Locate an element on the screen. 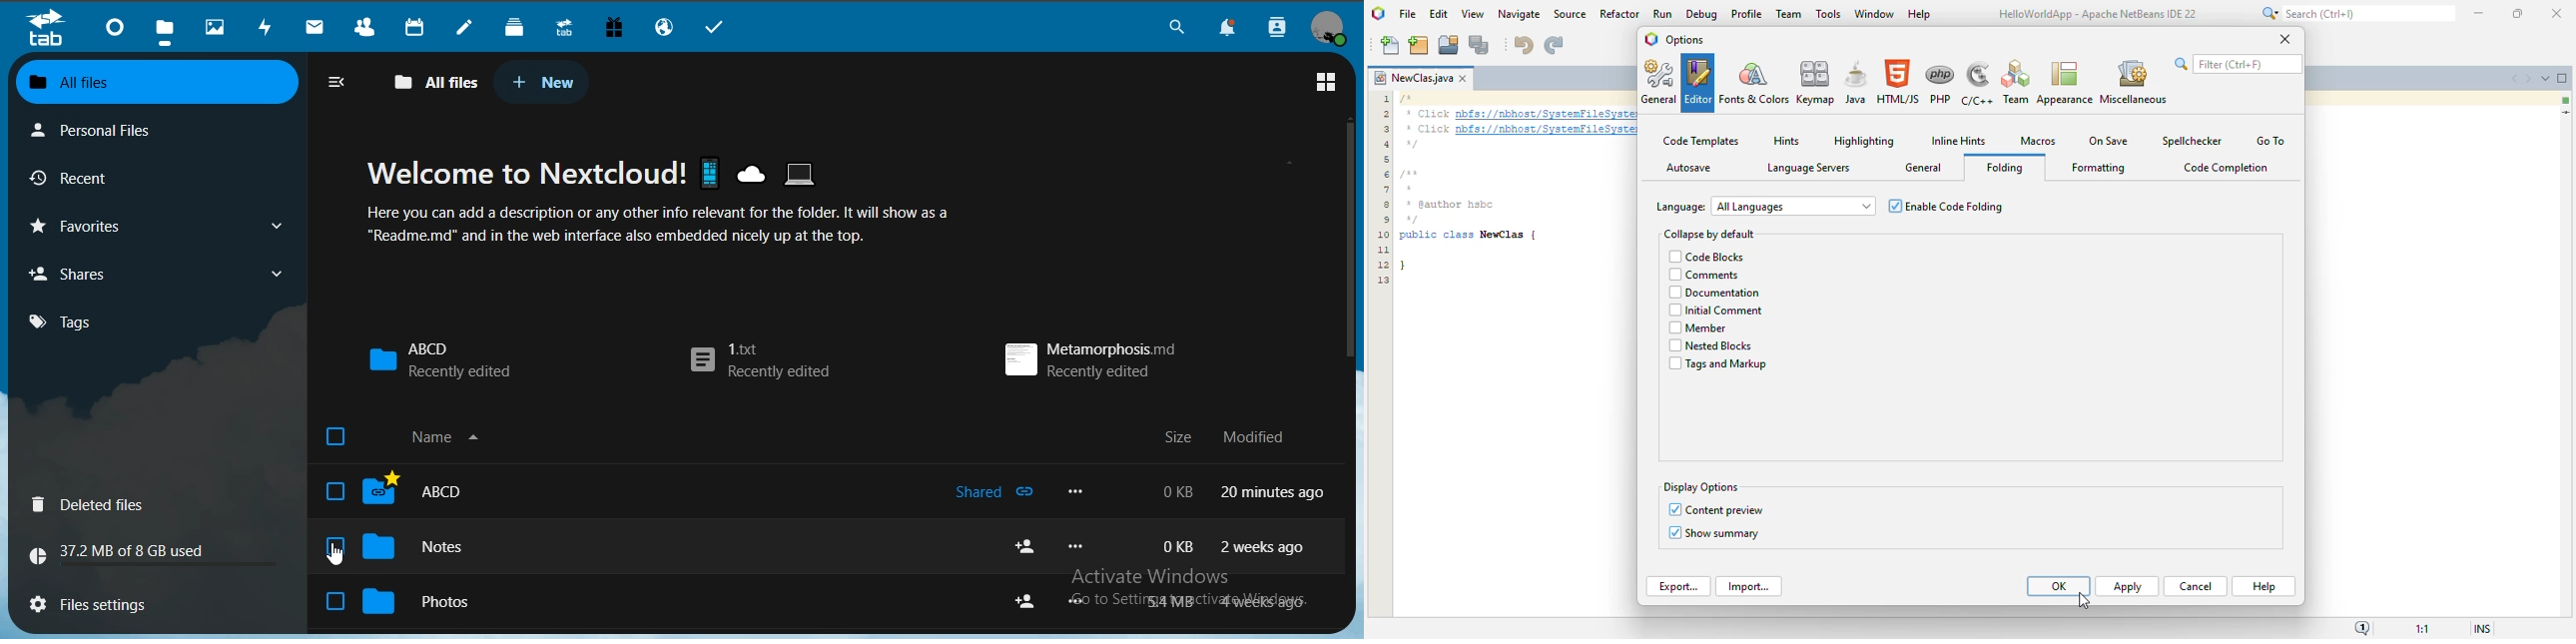 The height and width of the screenshot is (644, 2576). tasks is located at coordinates (718, 27).